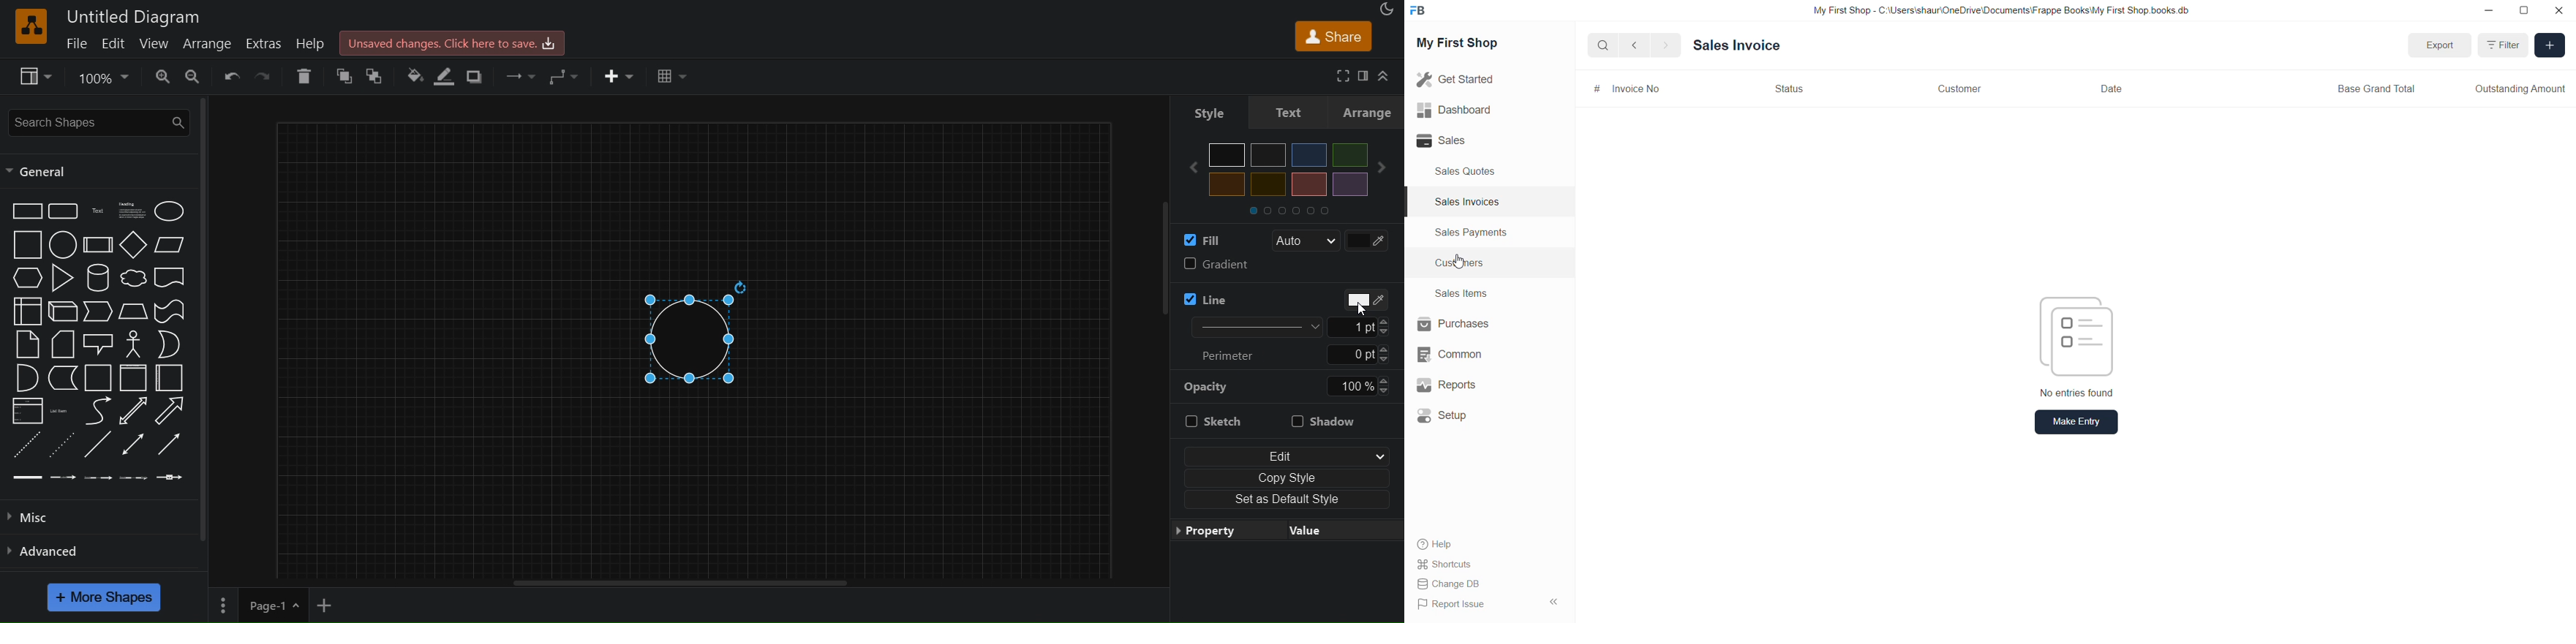 The image size is (2576, 644). I want to click on title, so click(135, 16).